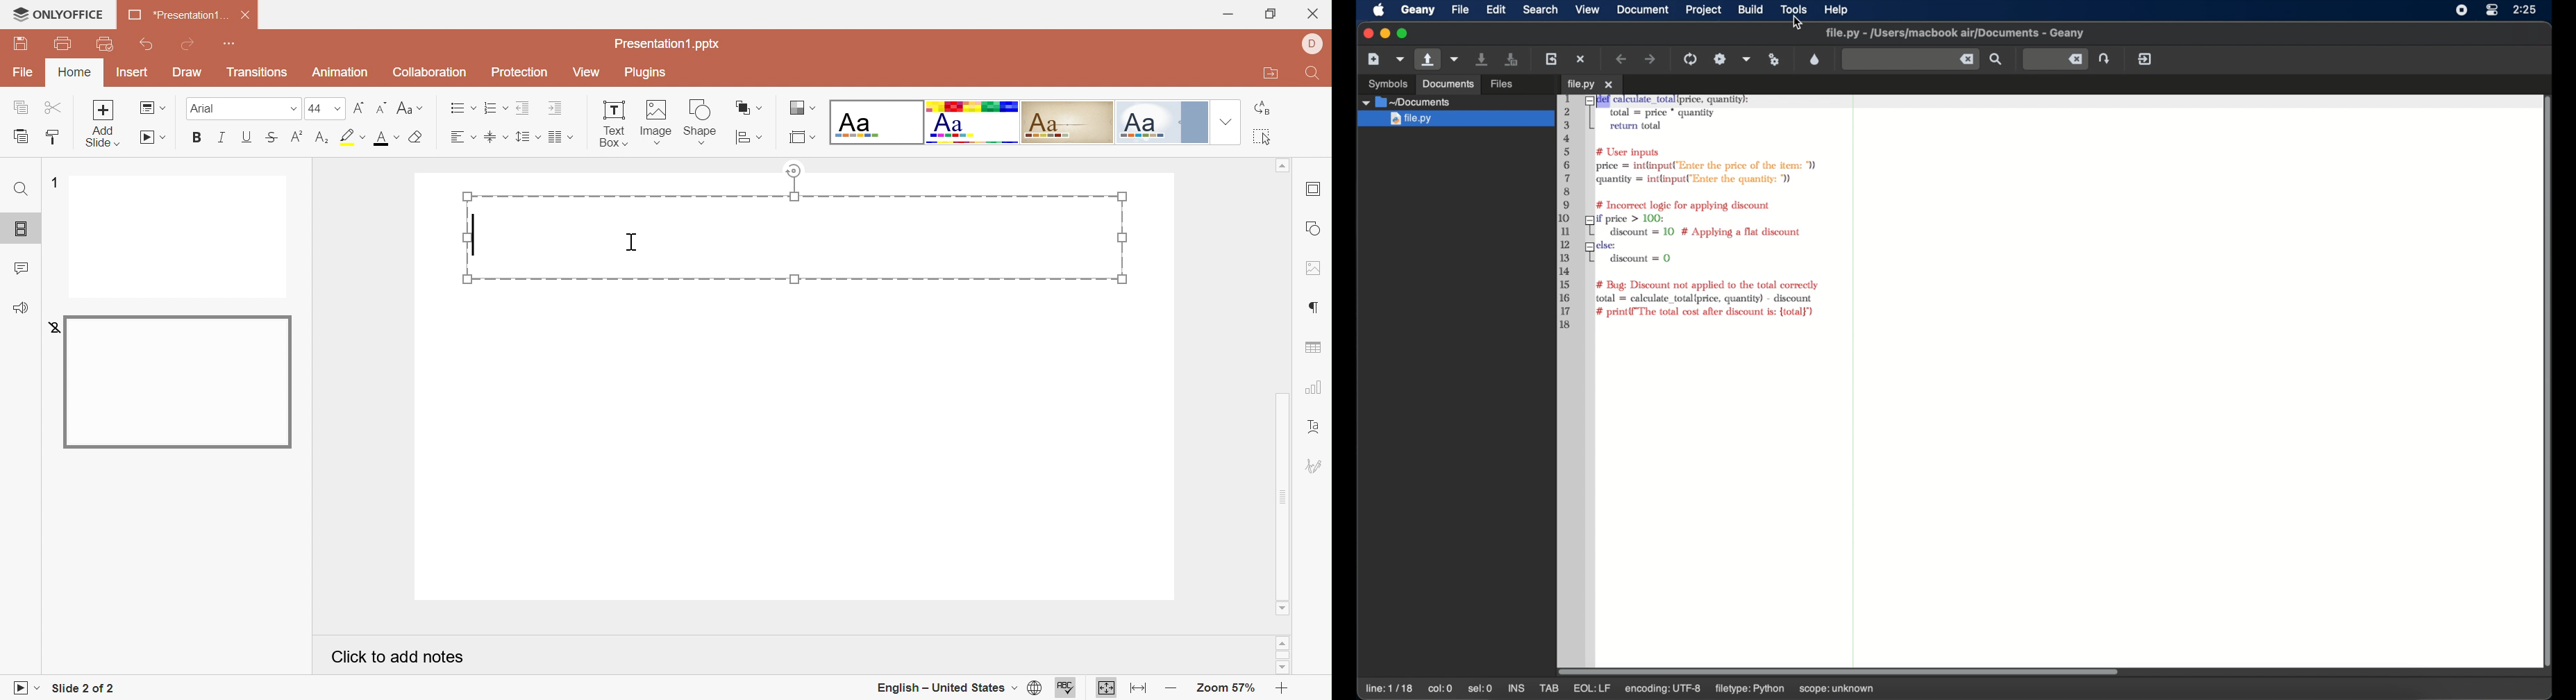 The height and width of the screenshot is (700, 2576). Describe the element at coordinates (190, 44) in the screenshot. I see `Redo` at that location.